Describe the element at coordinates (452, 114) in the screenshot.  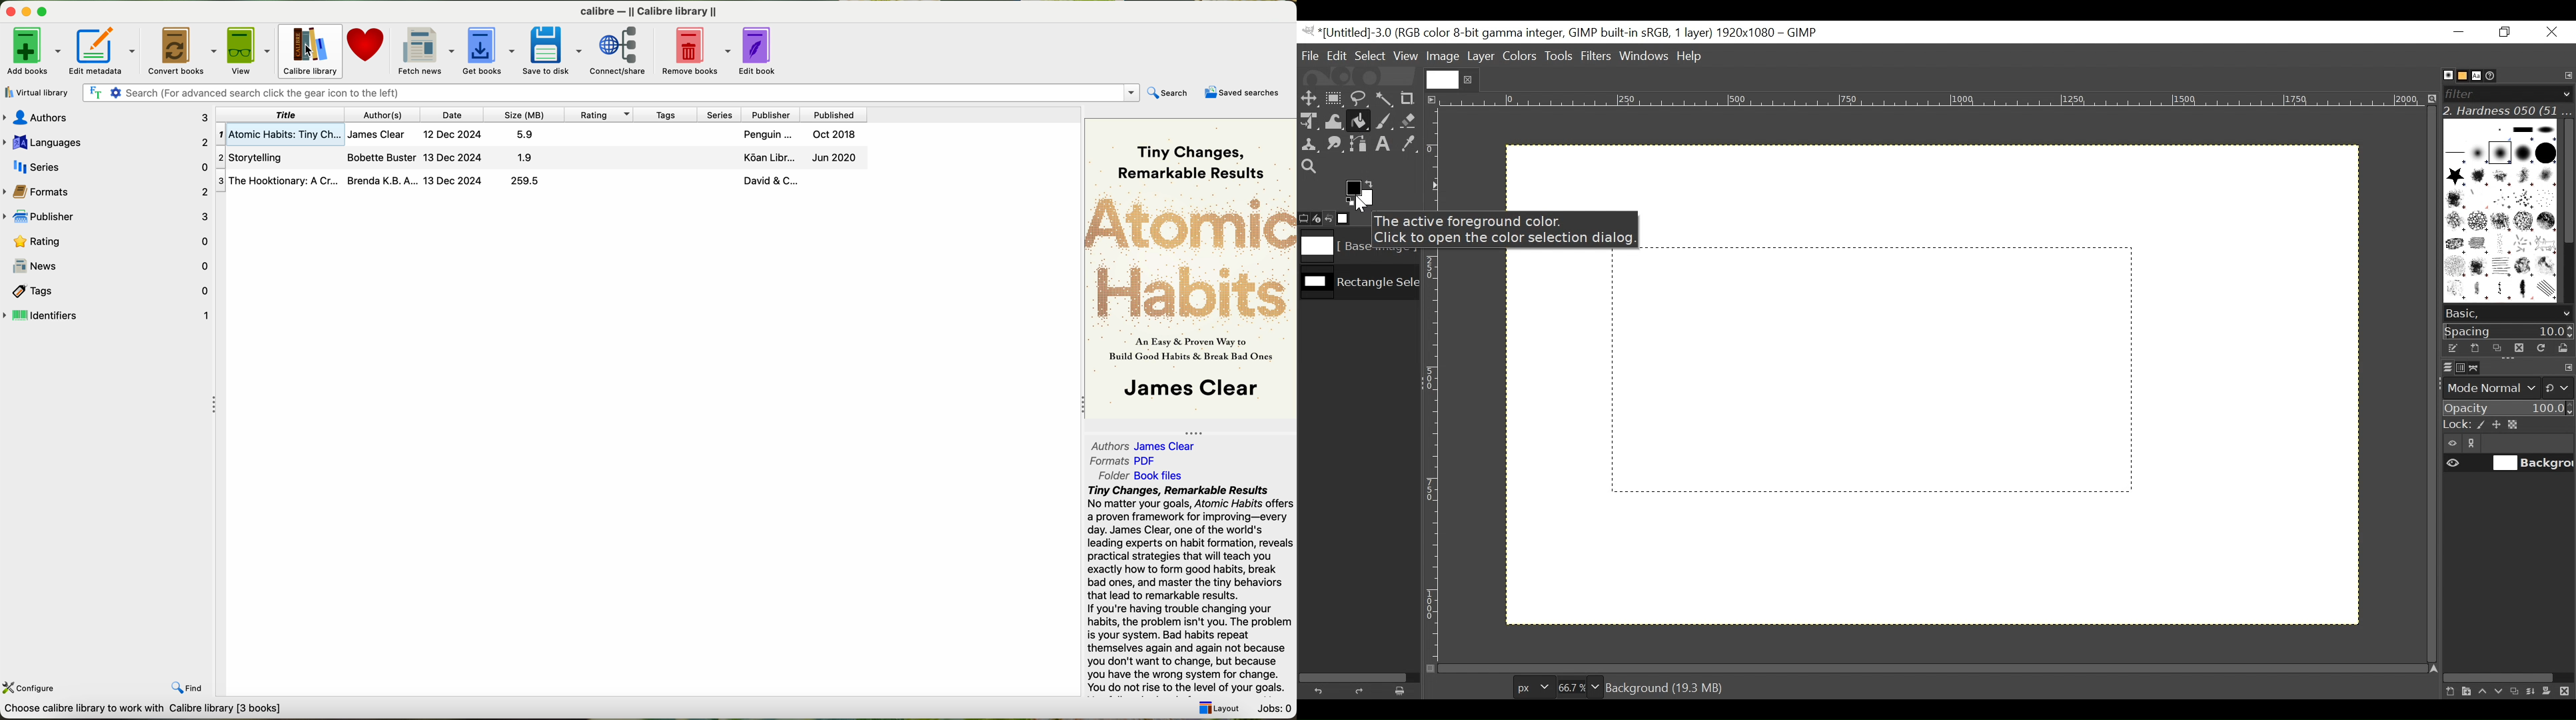
I see `date` at that location.